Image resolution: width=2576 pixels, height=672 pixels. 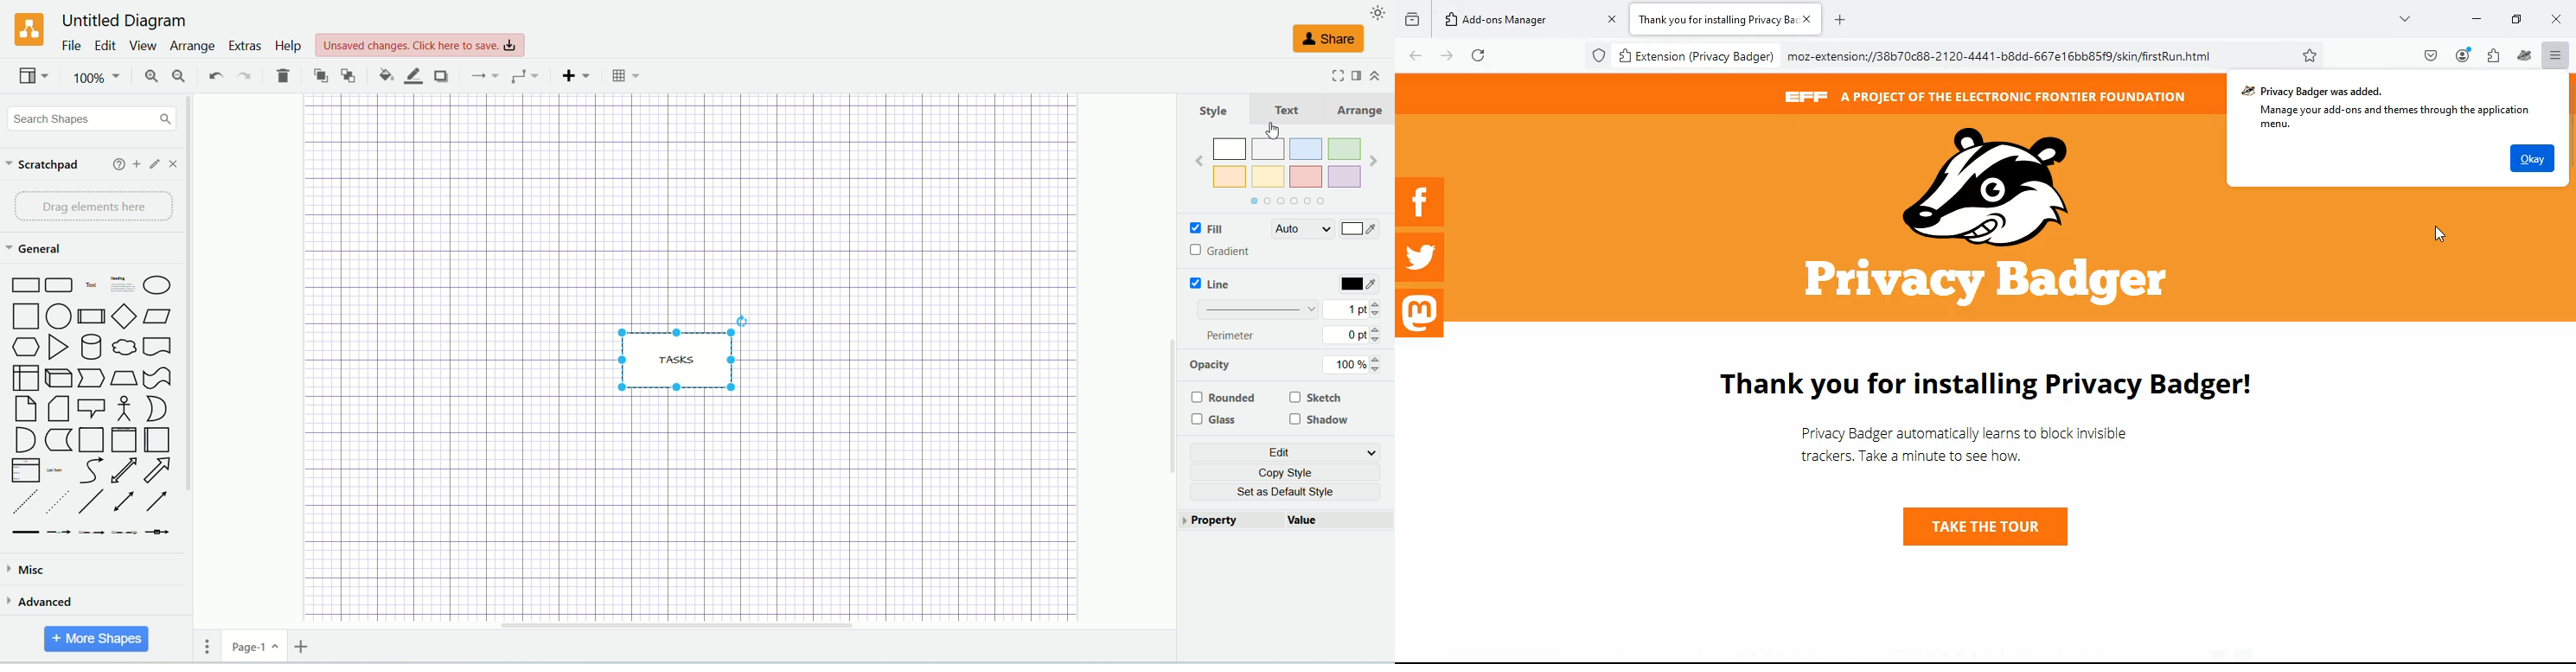 What do you see at coordinates (1289, 493) in the screenshot?
I see `set as default style` at bounding box center [1289, 493].